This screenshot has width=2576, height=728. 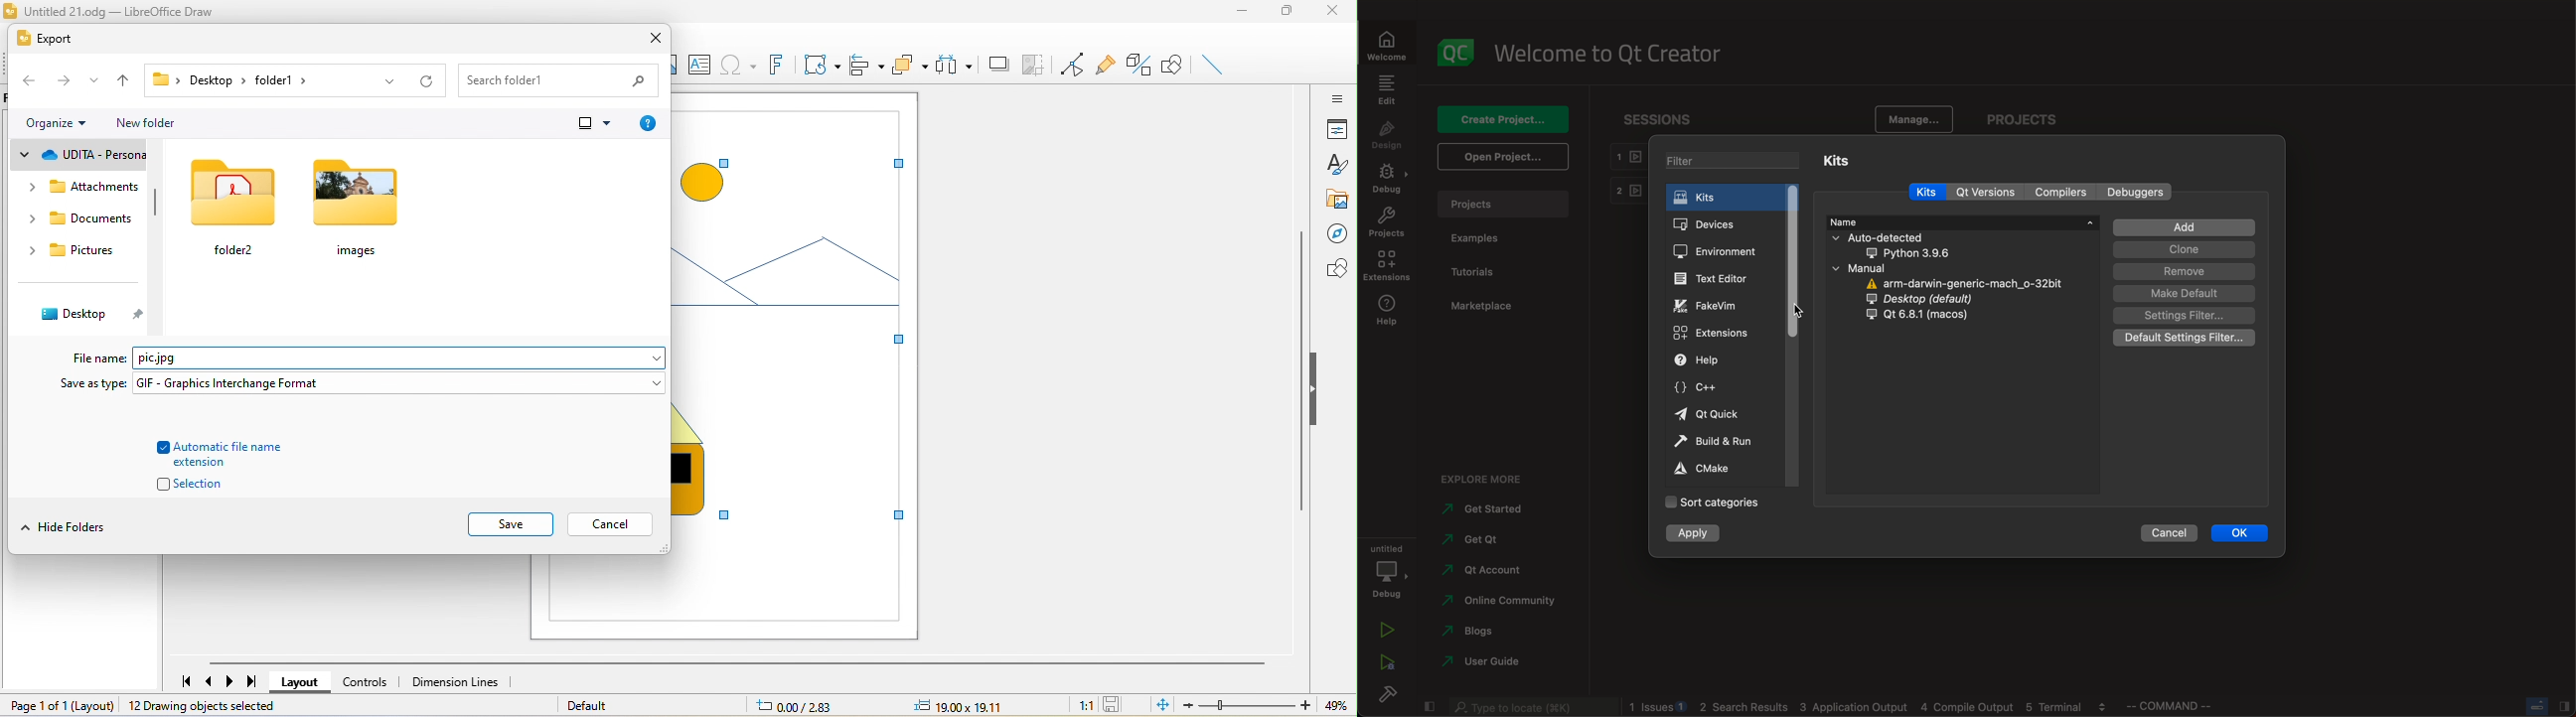 What do you see at coordinates (1711, 414) in the screenshot?
I see `quick` at bounding box center [1711, 414].